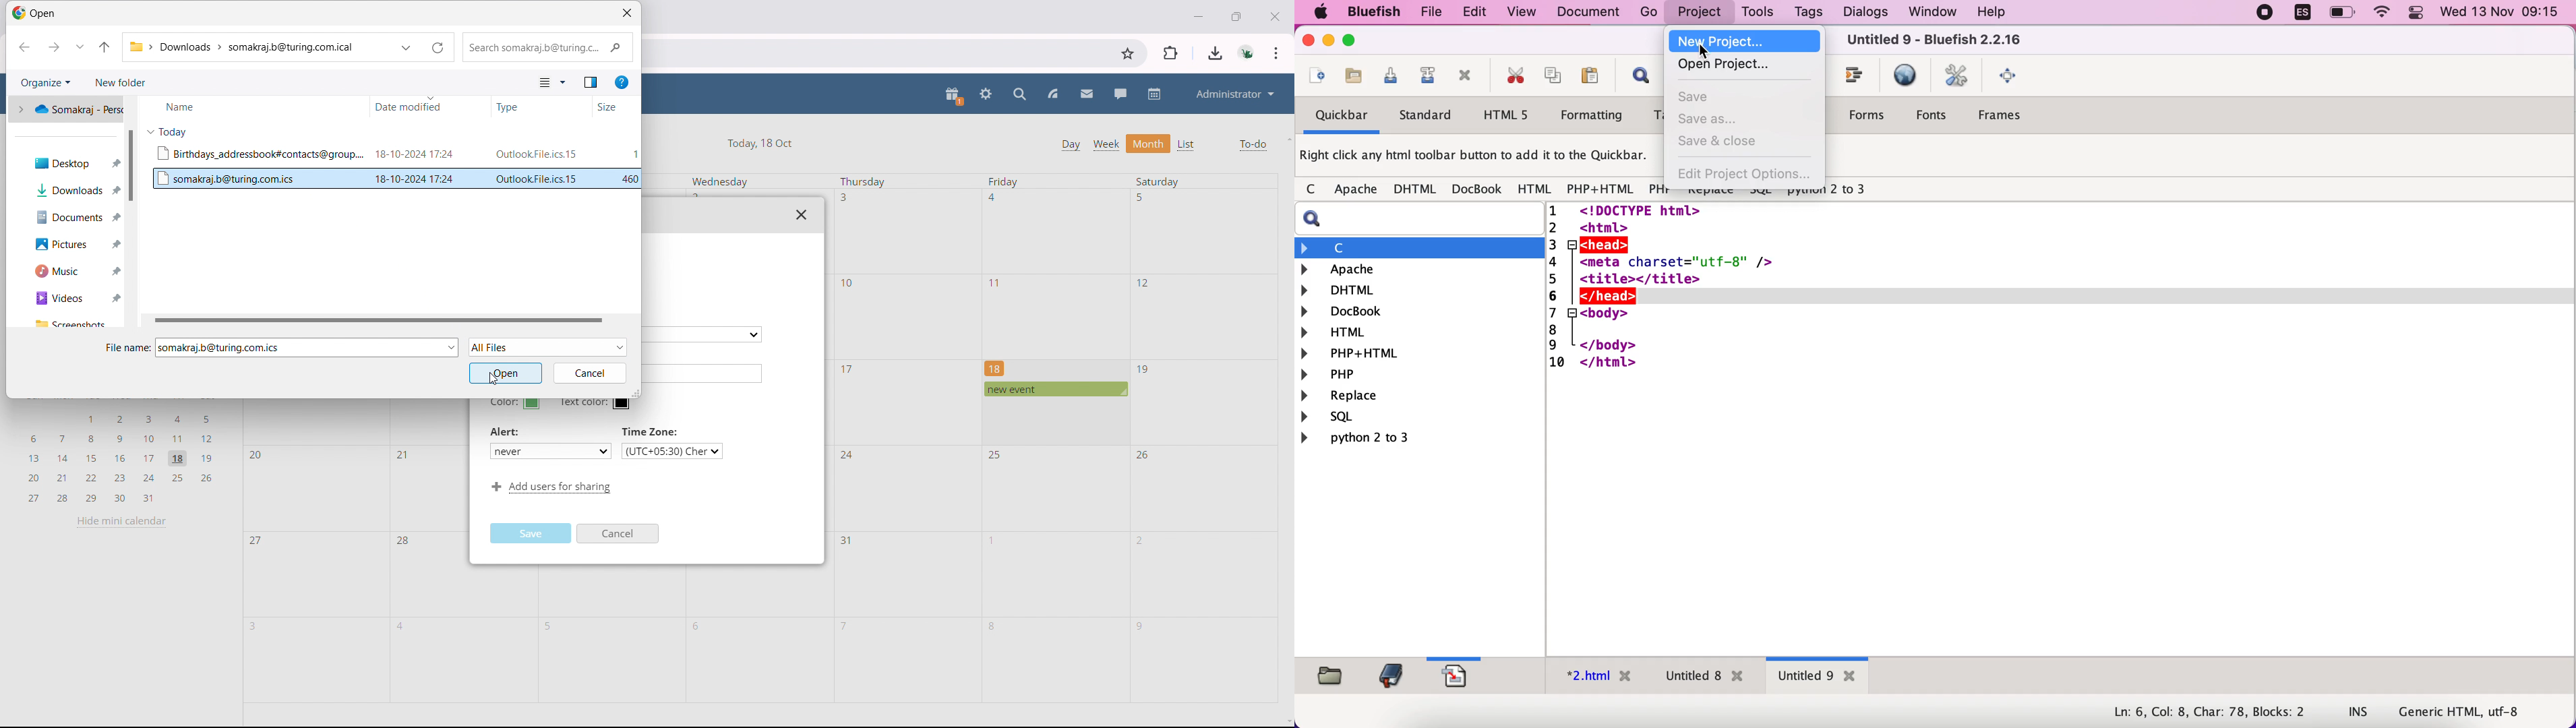 This screenshot has width=2576, height=728. I want to click on paste, so click(1588, 78).